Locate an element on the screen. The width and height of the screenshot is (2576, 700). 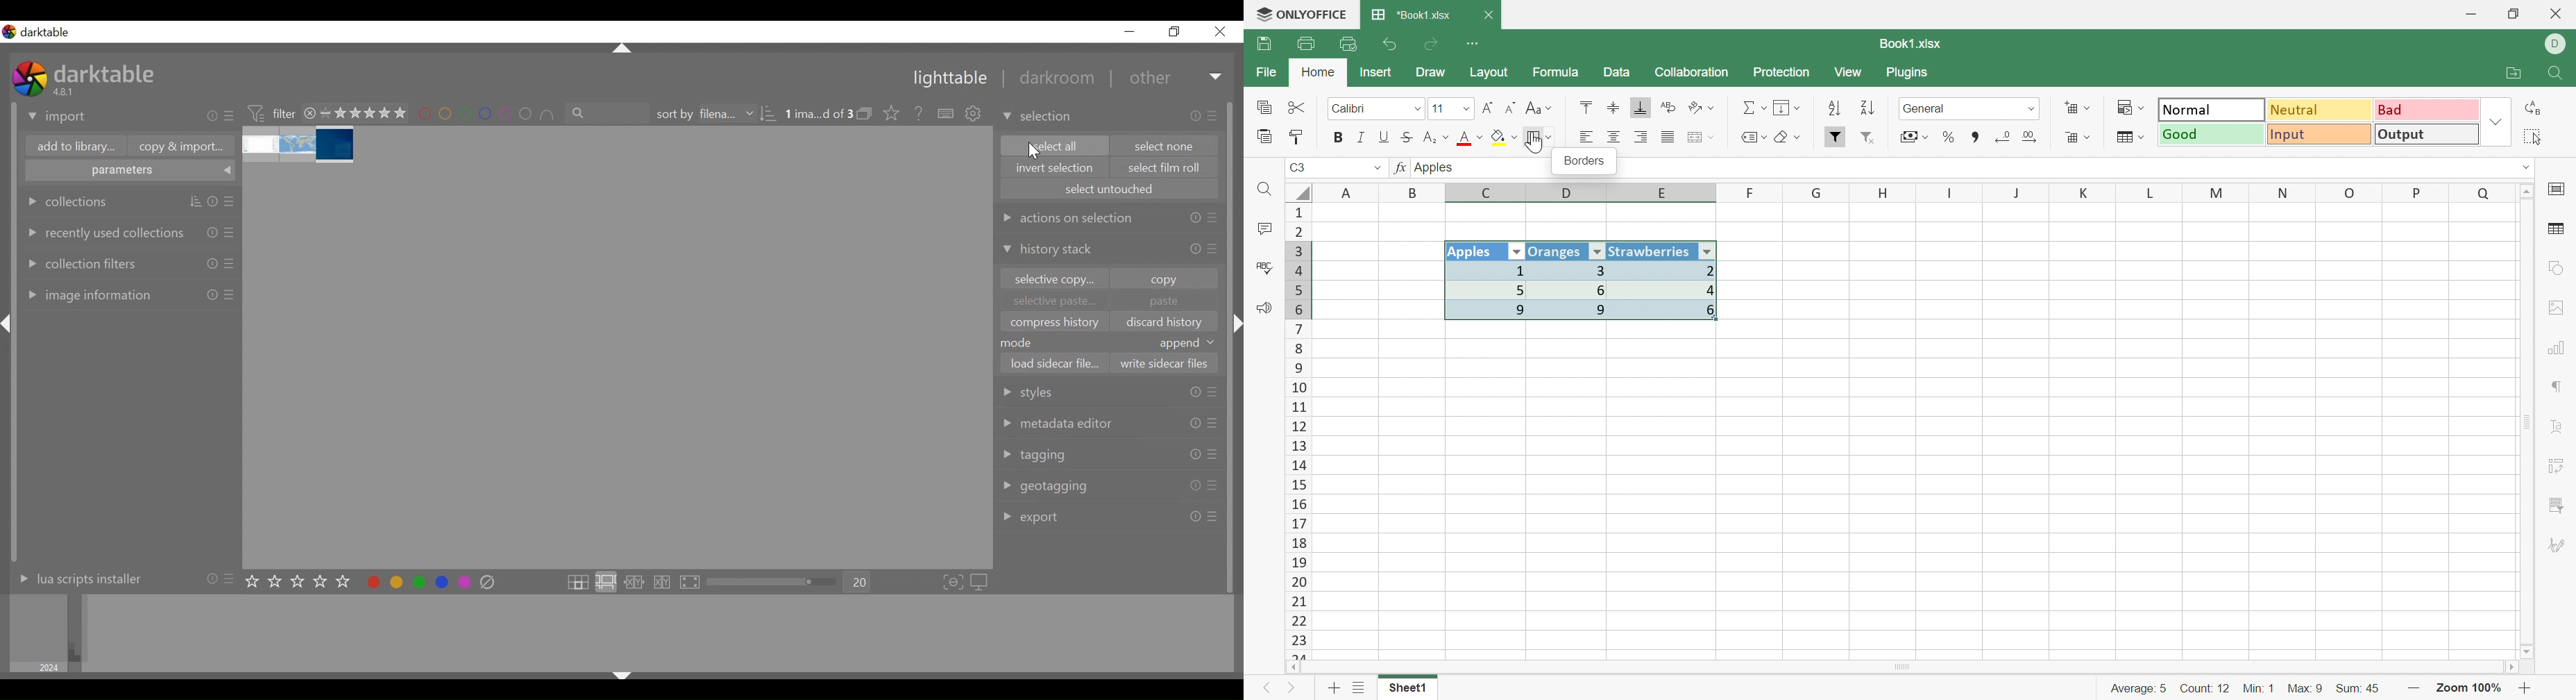
J is located at coordinates (2018, 193).